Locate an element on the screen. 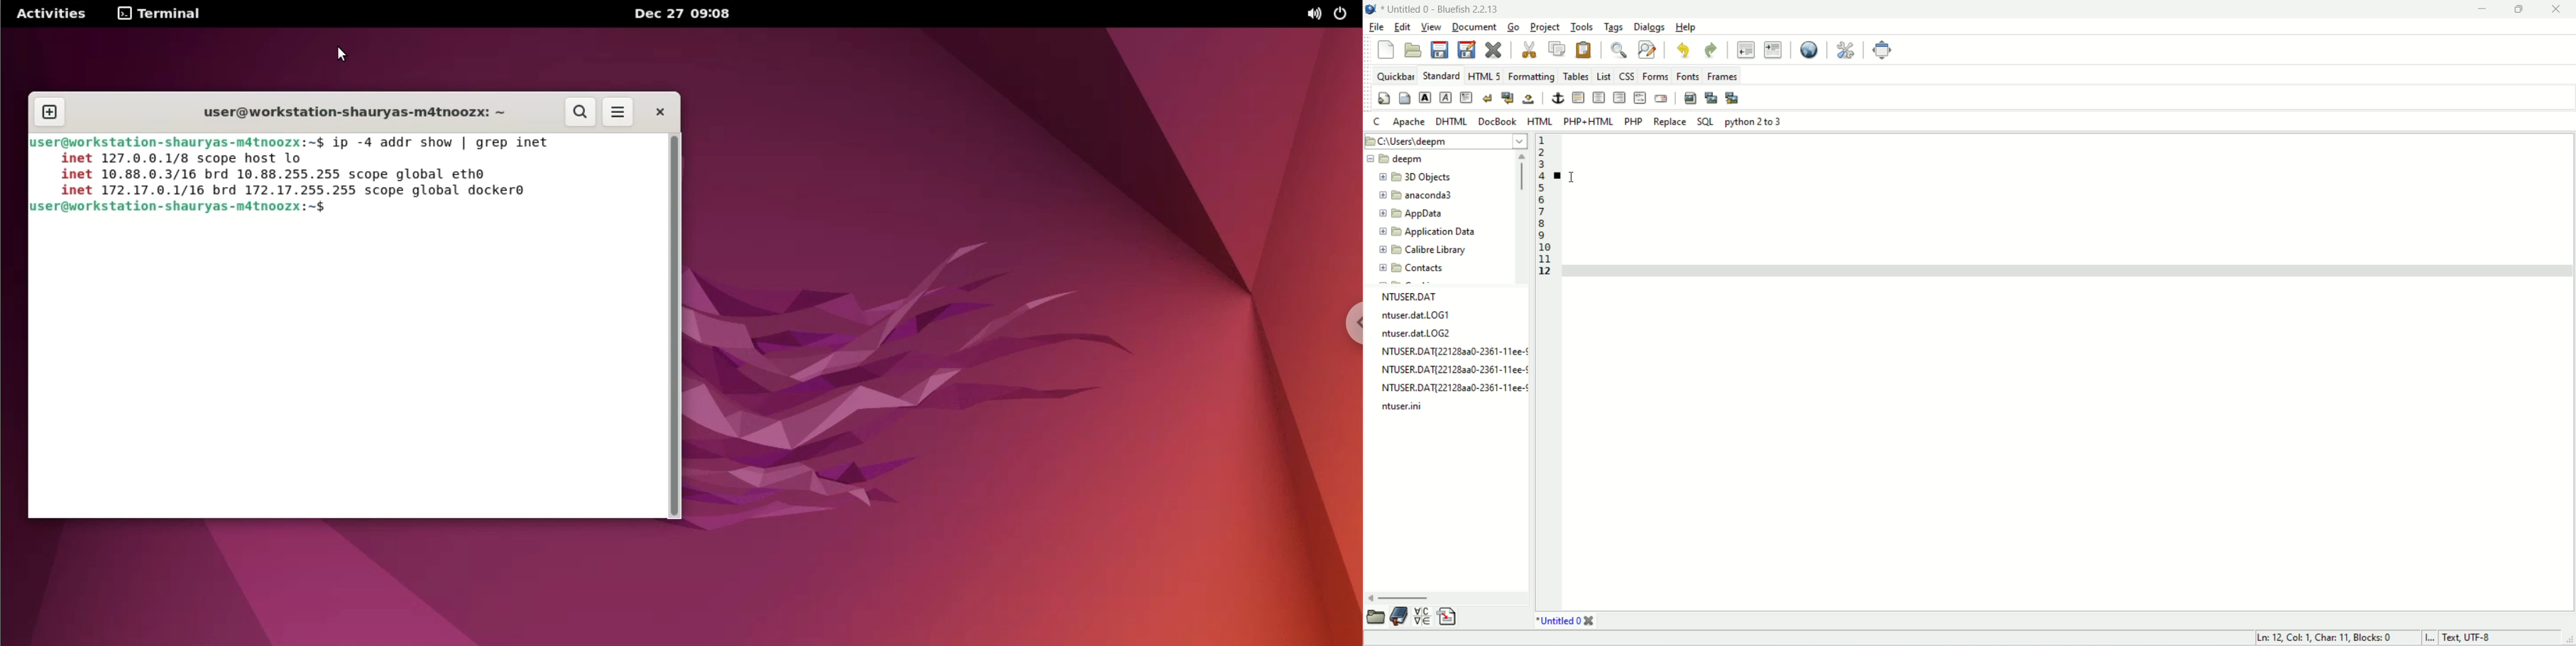 The width and height of the screenshot is (2576, 672). insert file is located at coordinates (1448, 618).